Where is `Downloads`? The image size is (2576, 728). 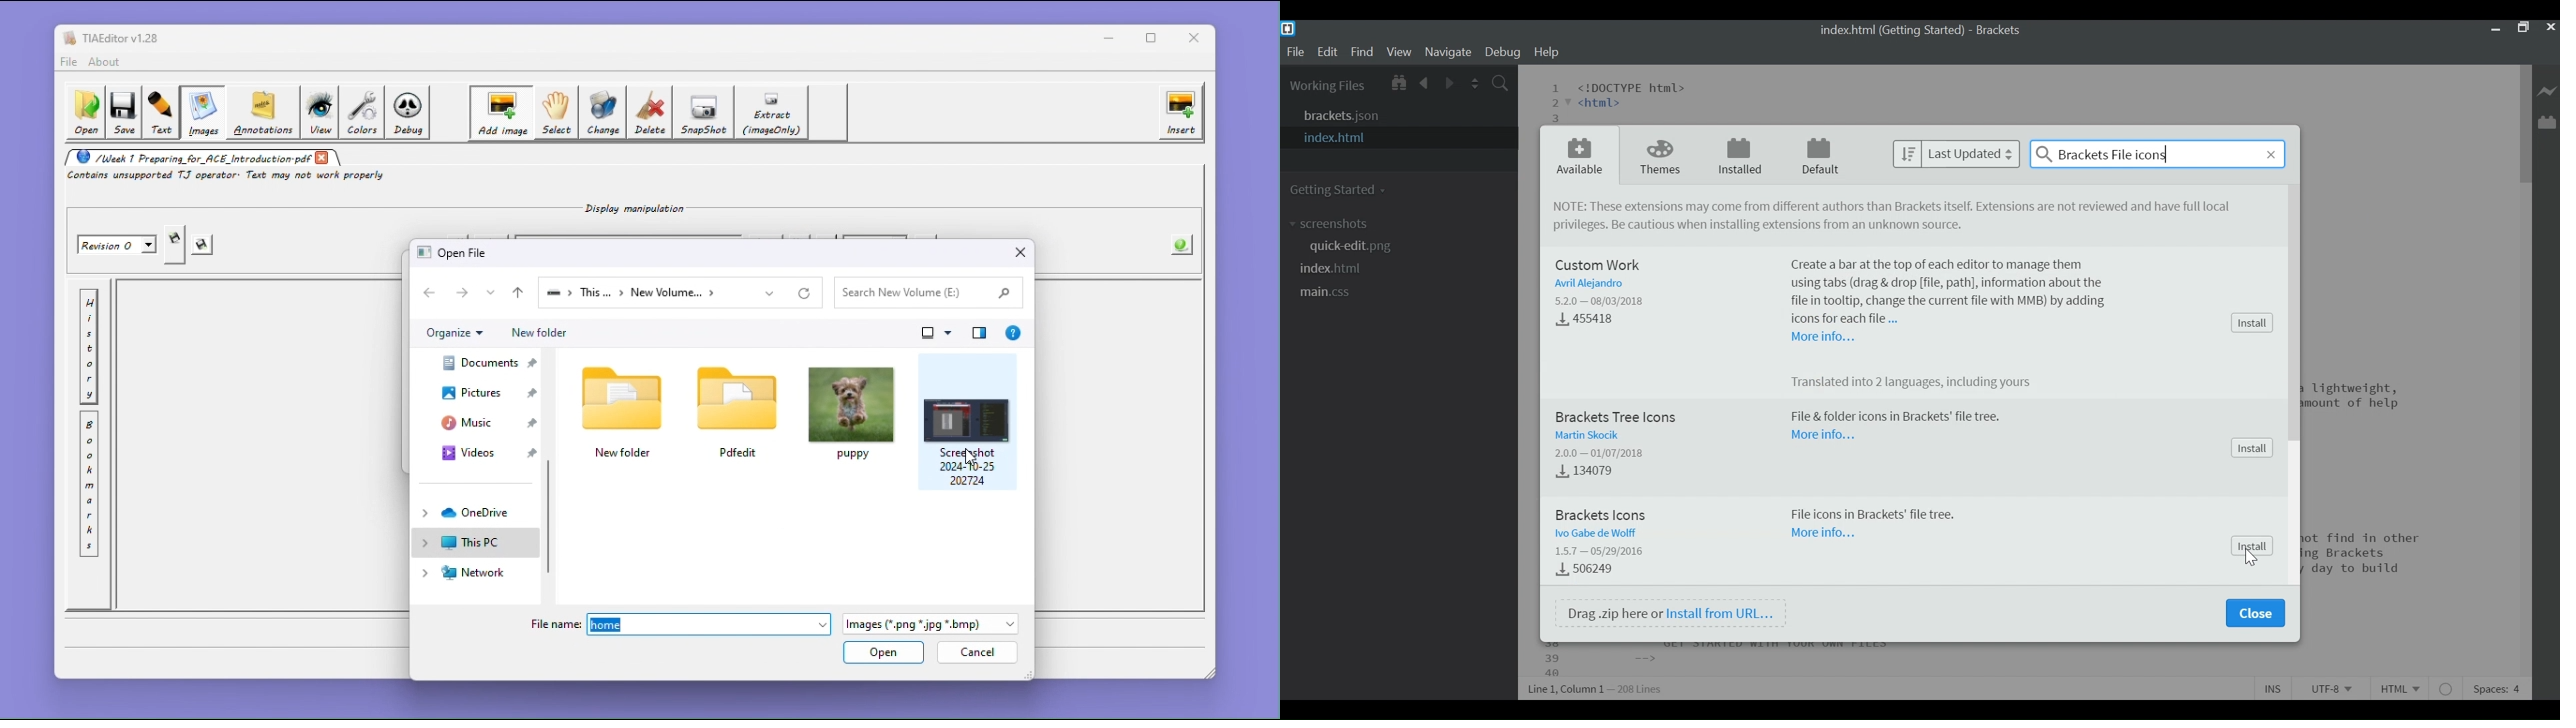
Downloads is located at coordinates (1581, 473).